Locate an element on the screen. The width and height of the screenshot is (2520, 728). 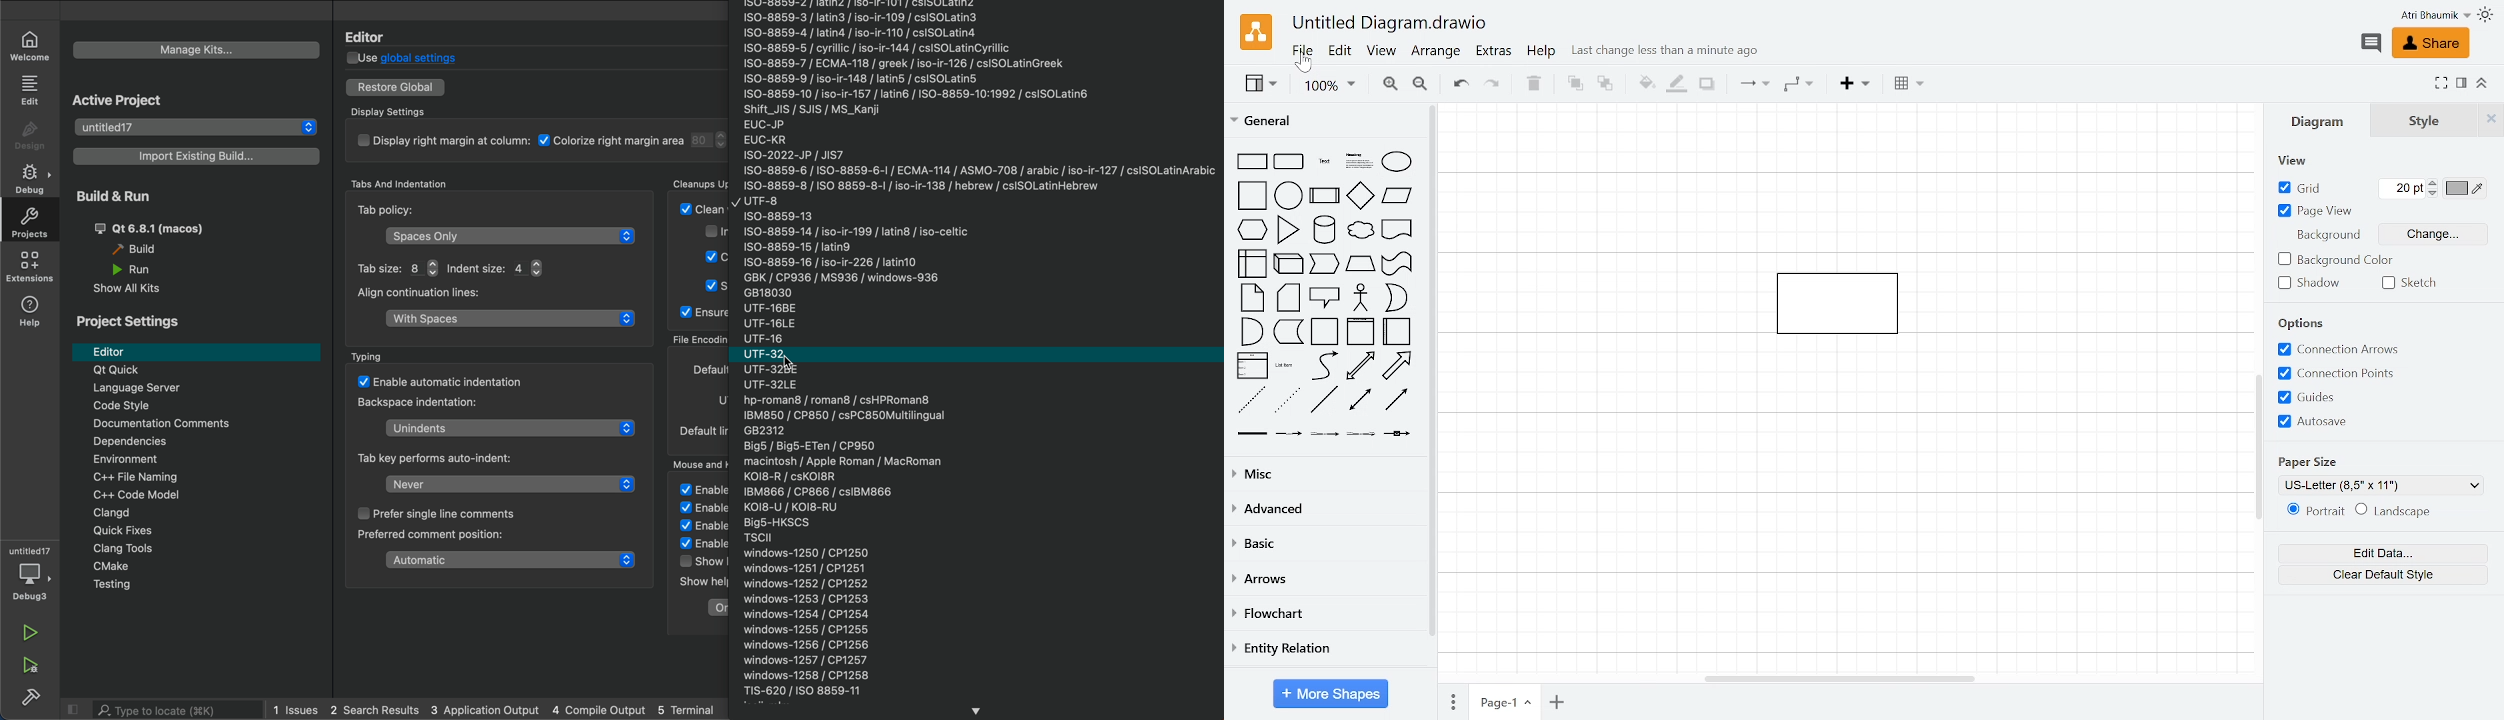
Landscape is located at coordinates (2404, 510).